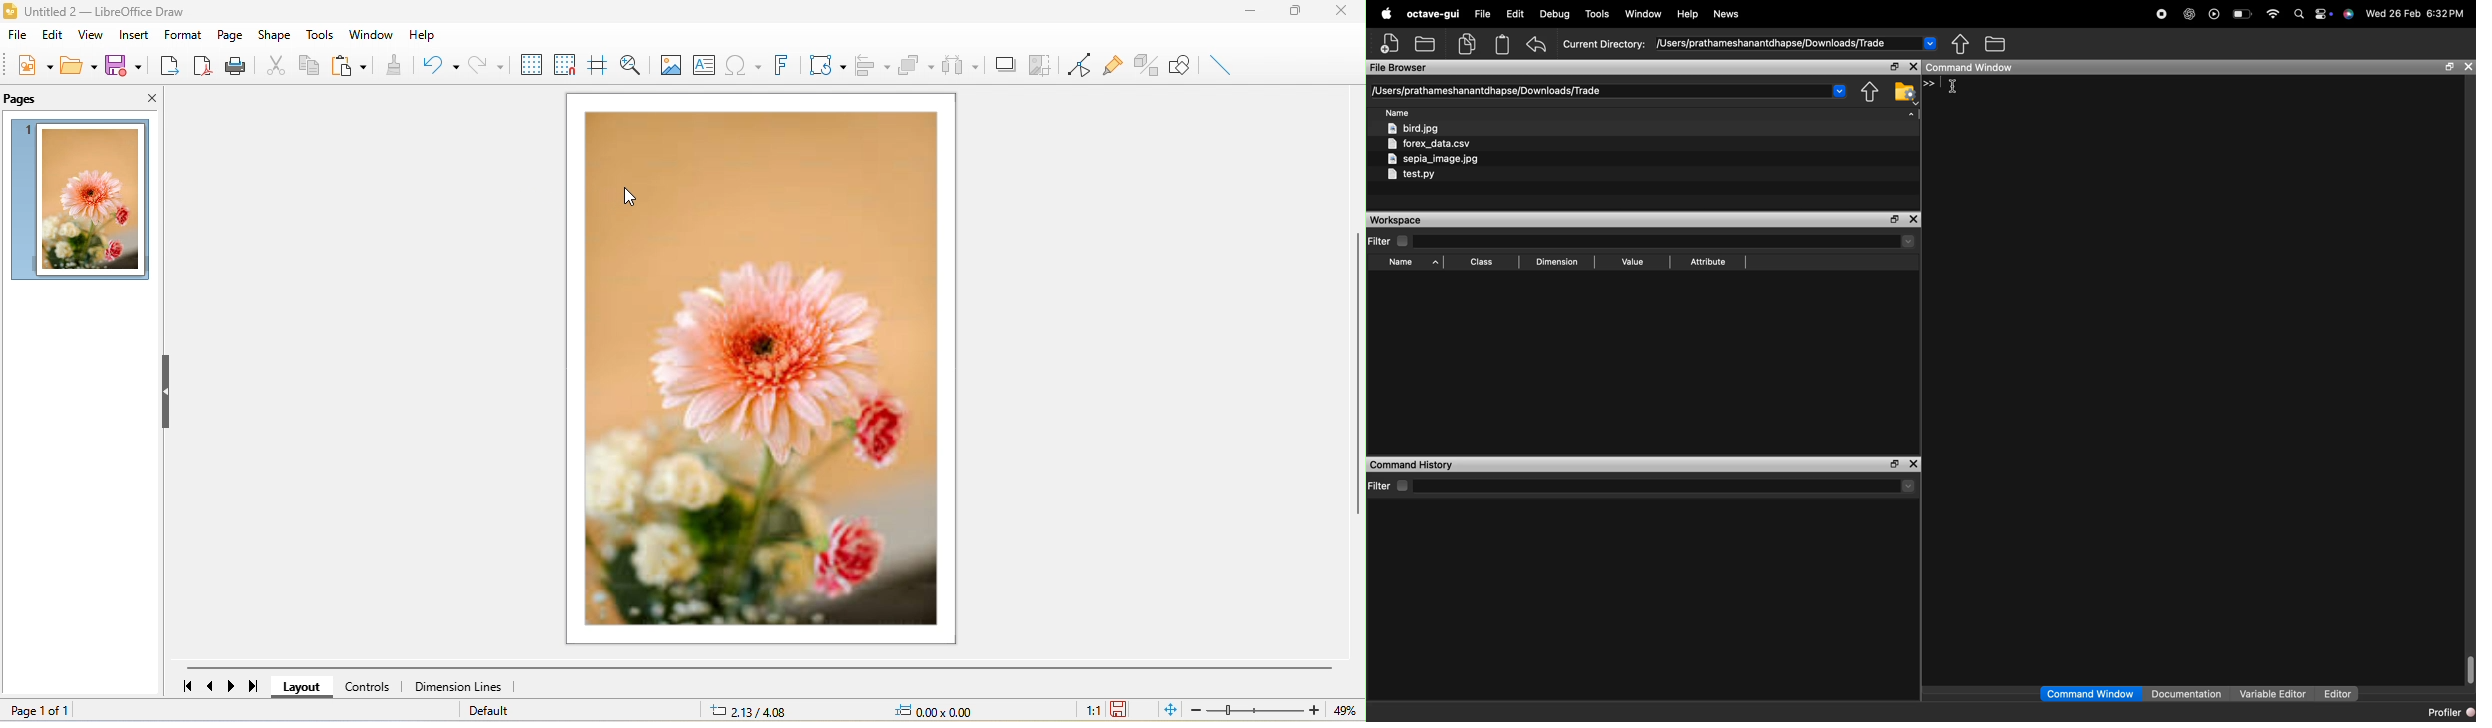 This screenshot has height=728, width=2492. Describe the element at coordinates (372, 687) in the screenshot. I see `controls` at that location.